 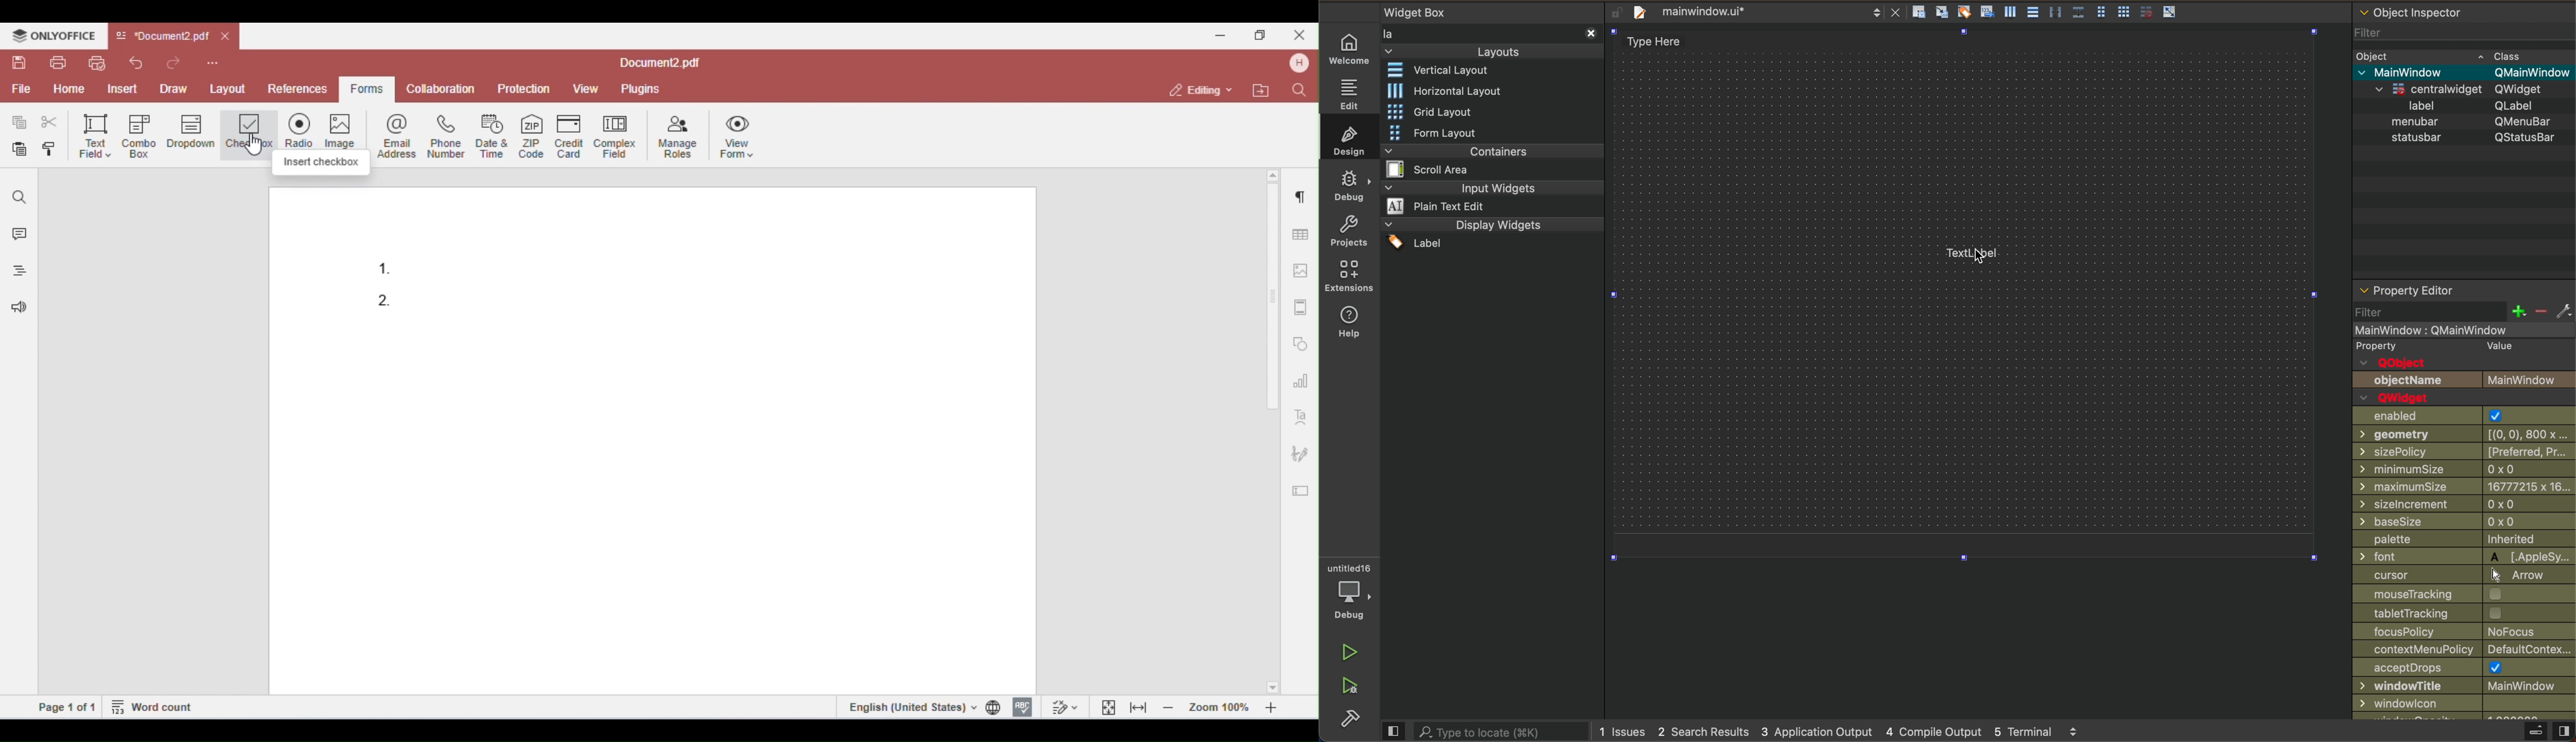 I want to click on main window, so click(x=2445, y=329).